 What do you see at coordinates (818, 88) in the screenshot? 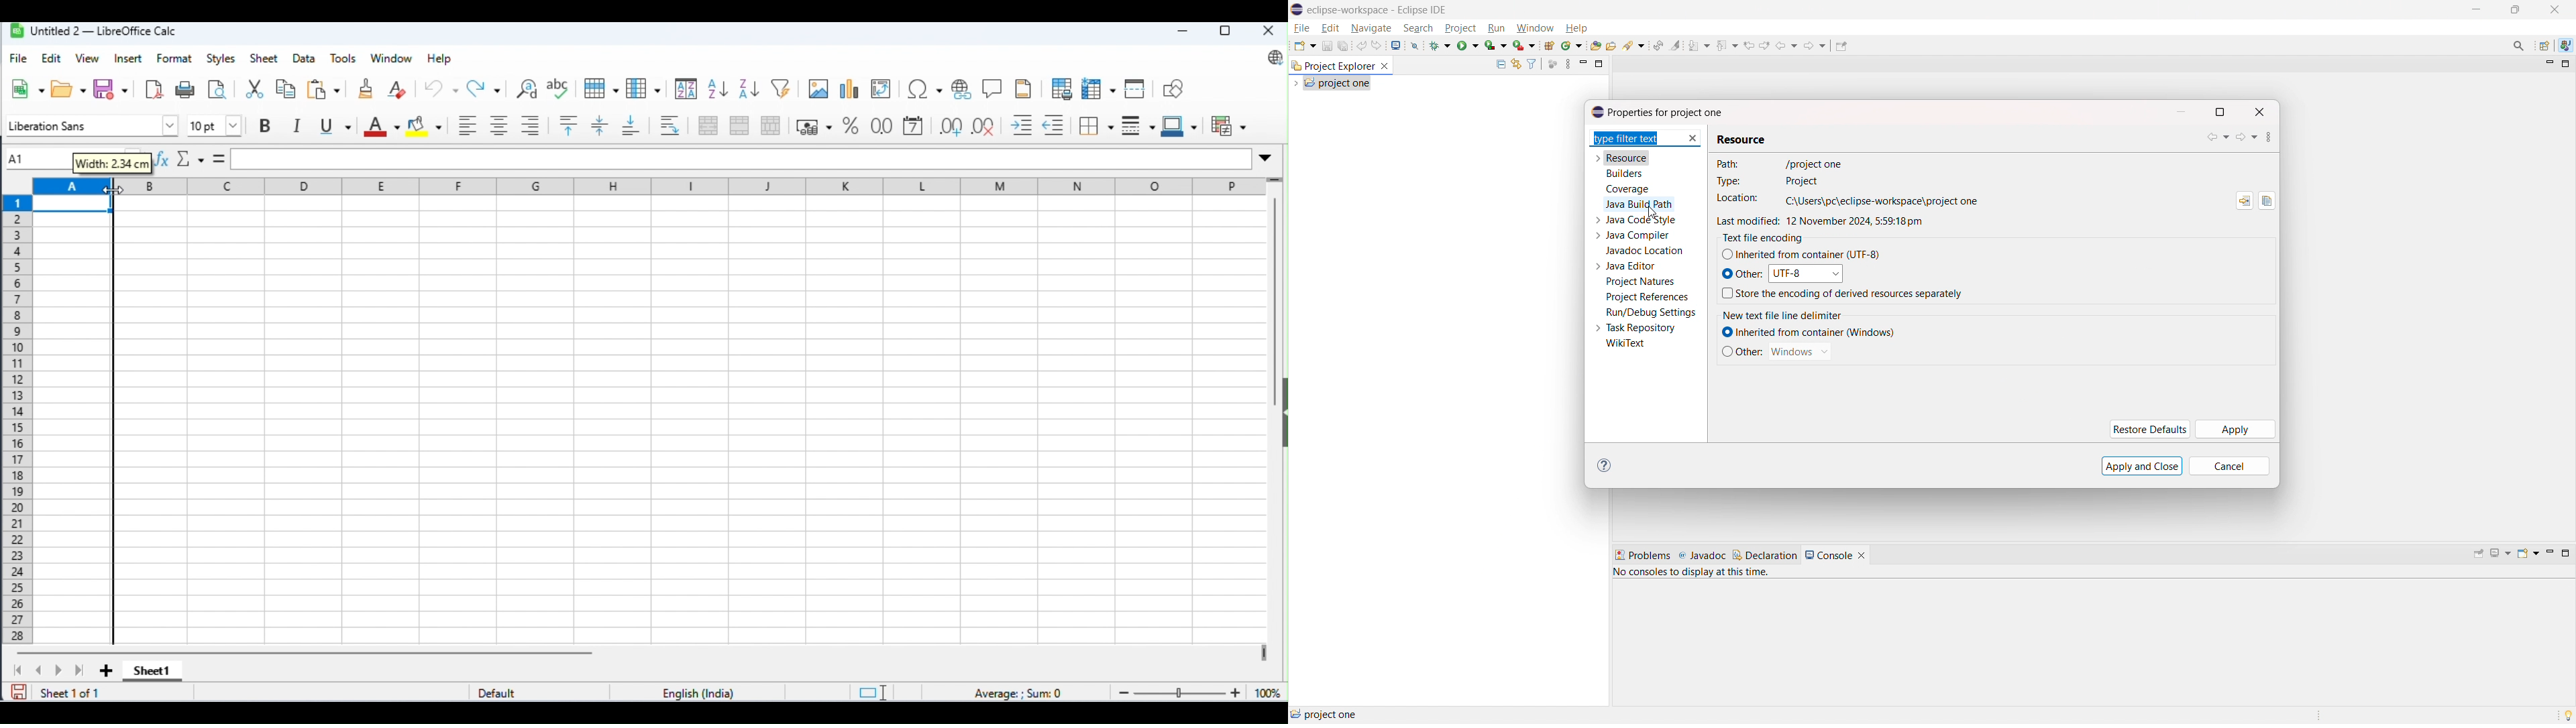
I see `insert image` at bounding box center [818, 88].